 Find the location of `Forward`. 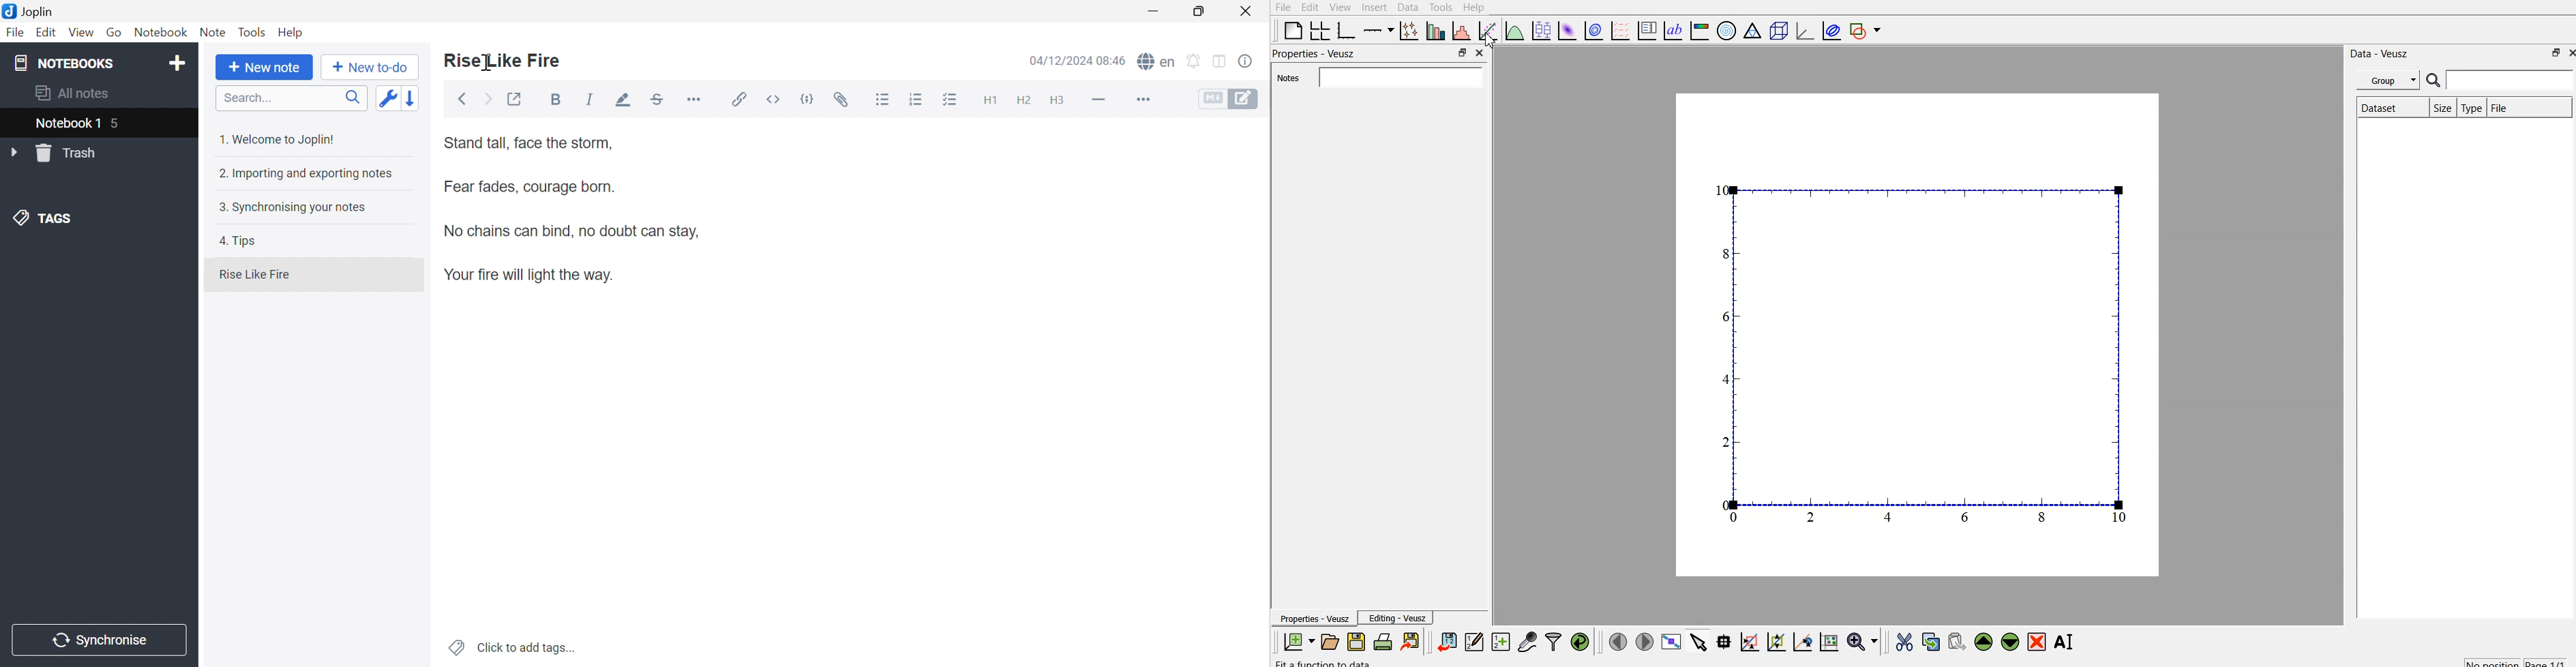

Forward is located at coordinates (487, 98).